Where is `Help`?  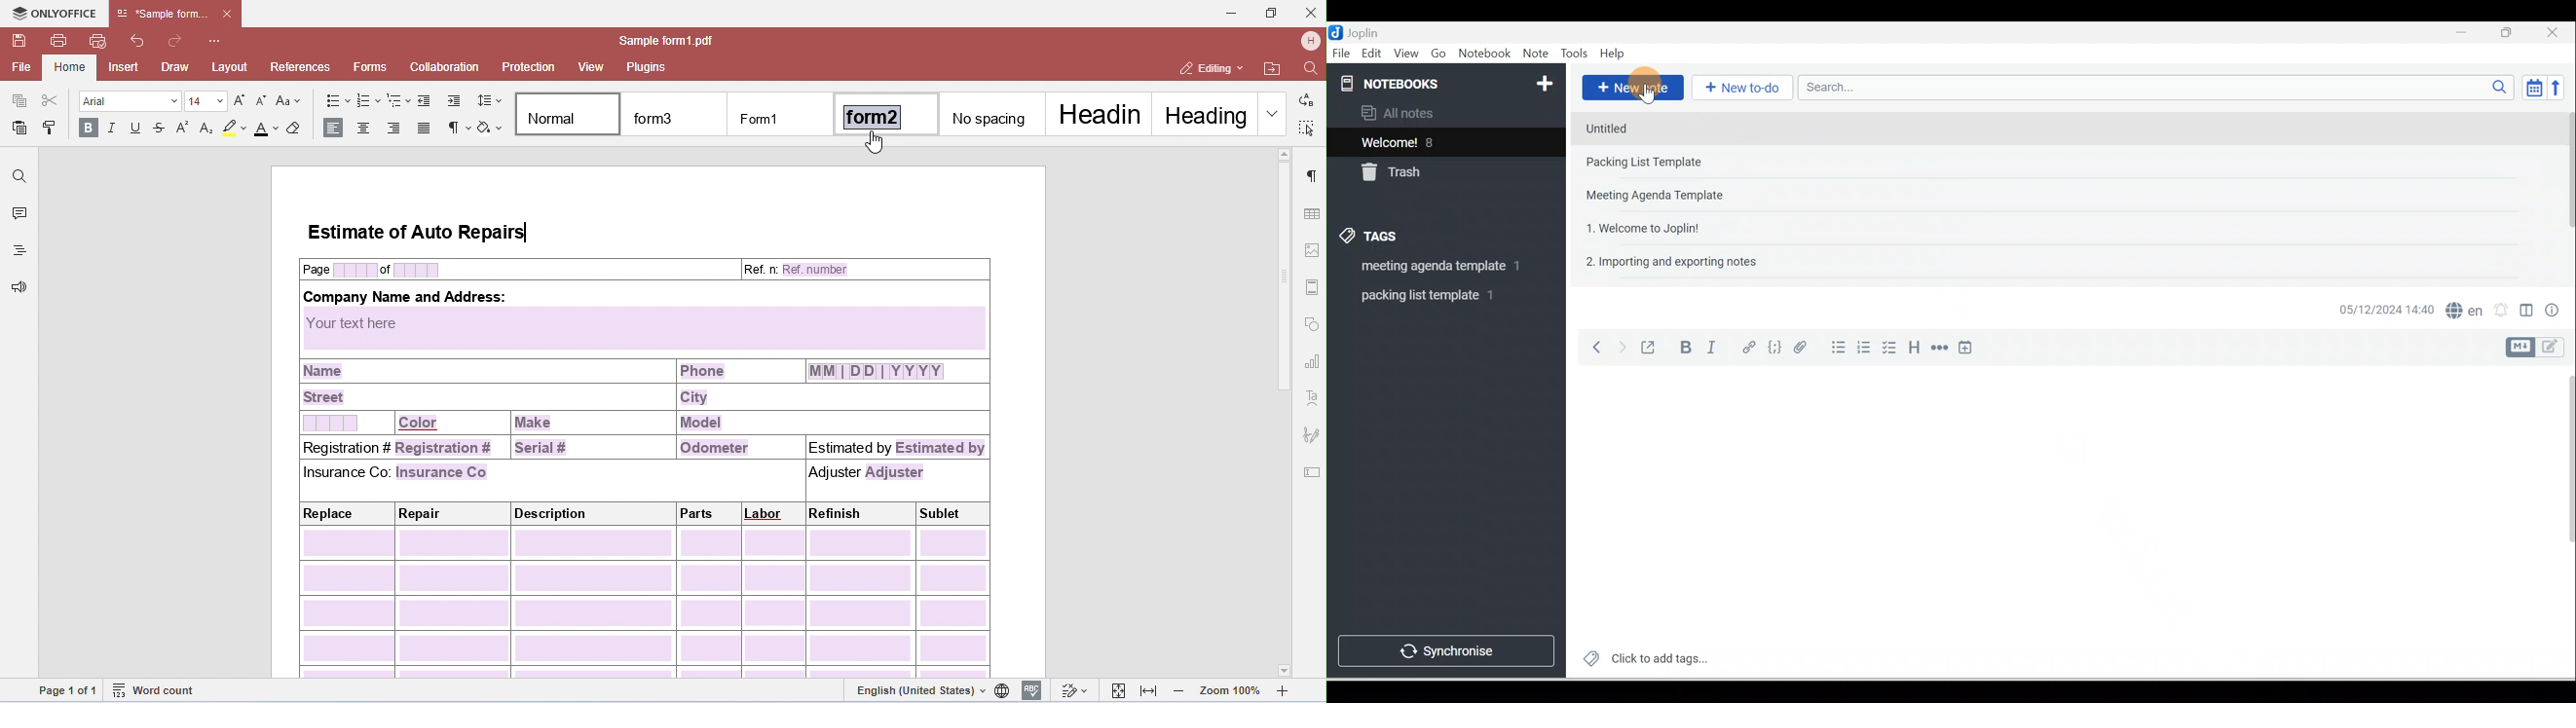
Help is located at coordinates (1613, 54).